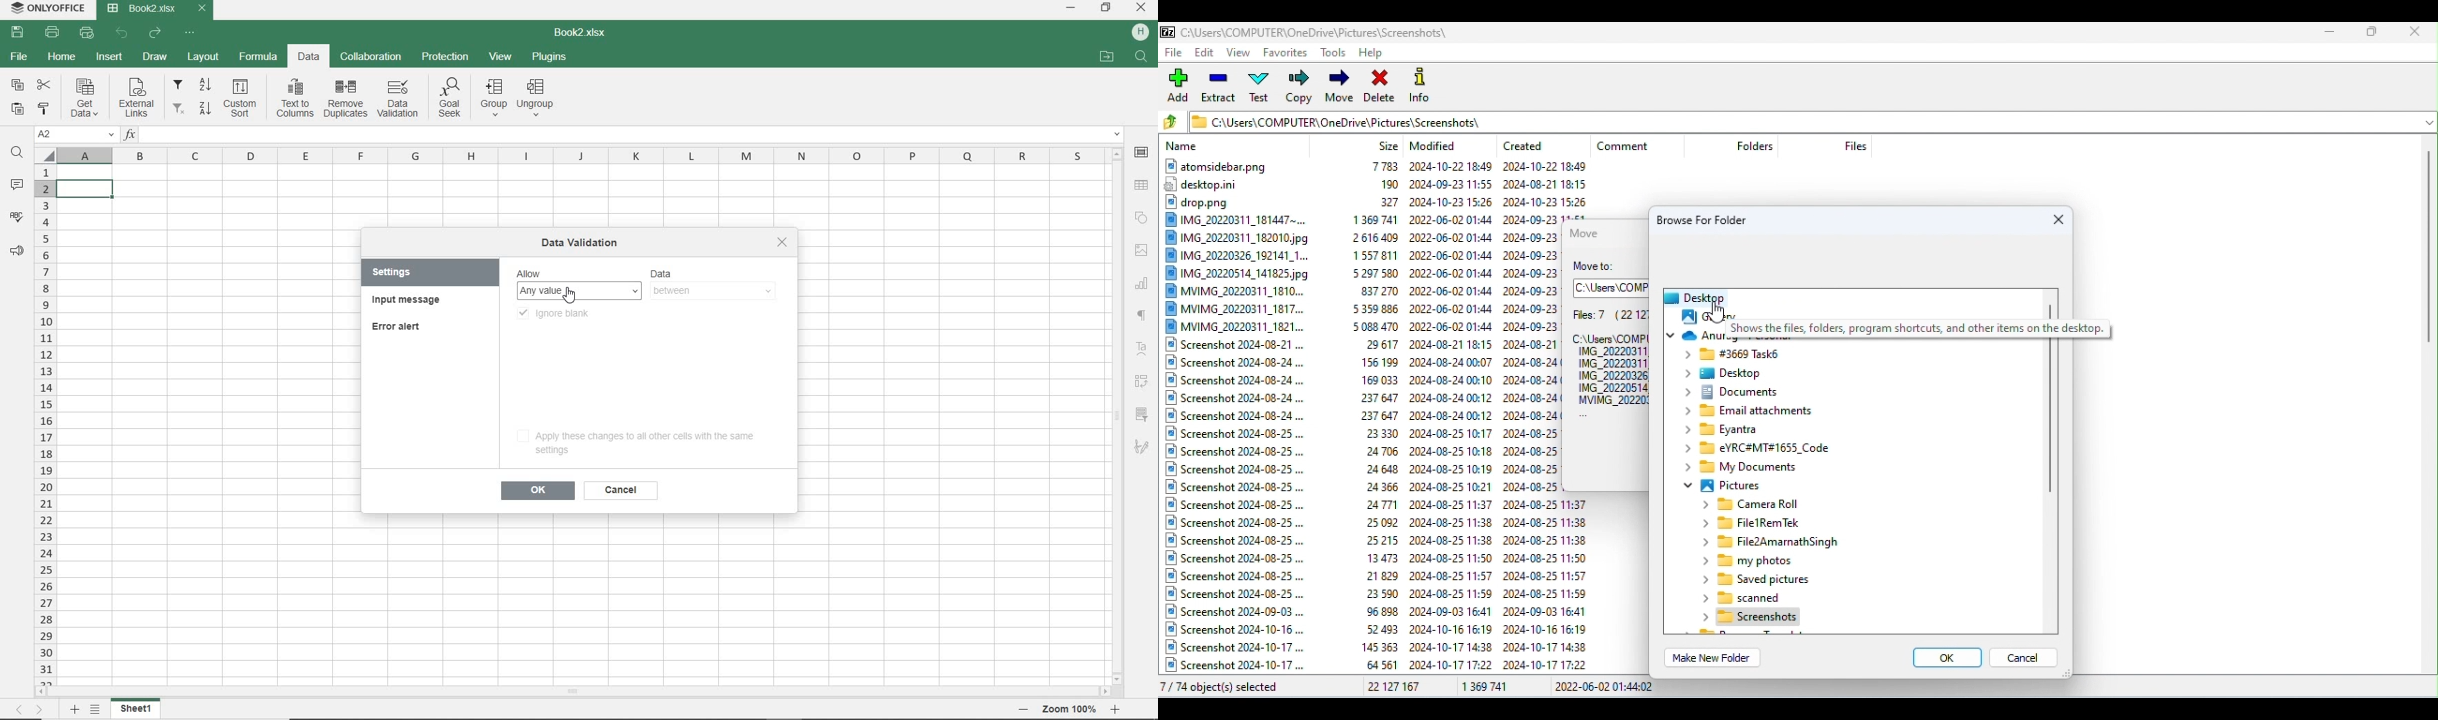  Describe the element at coordinates (1108, 9) in the screenshot. I see `RESTORE DOWN` at that location.